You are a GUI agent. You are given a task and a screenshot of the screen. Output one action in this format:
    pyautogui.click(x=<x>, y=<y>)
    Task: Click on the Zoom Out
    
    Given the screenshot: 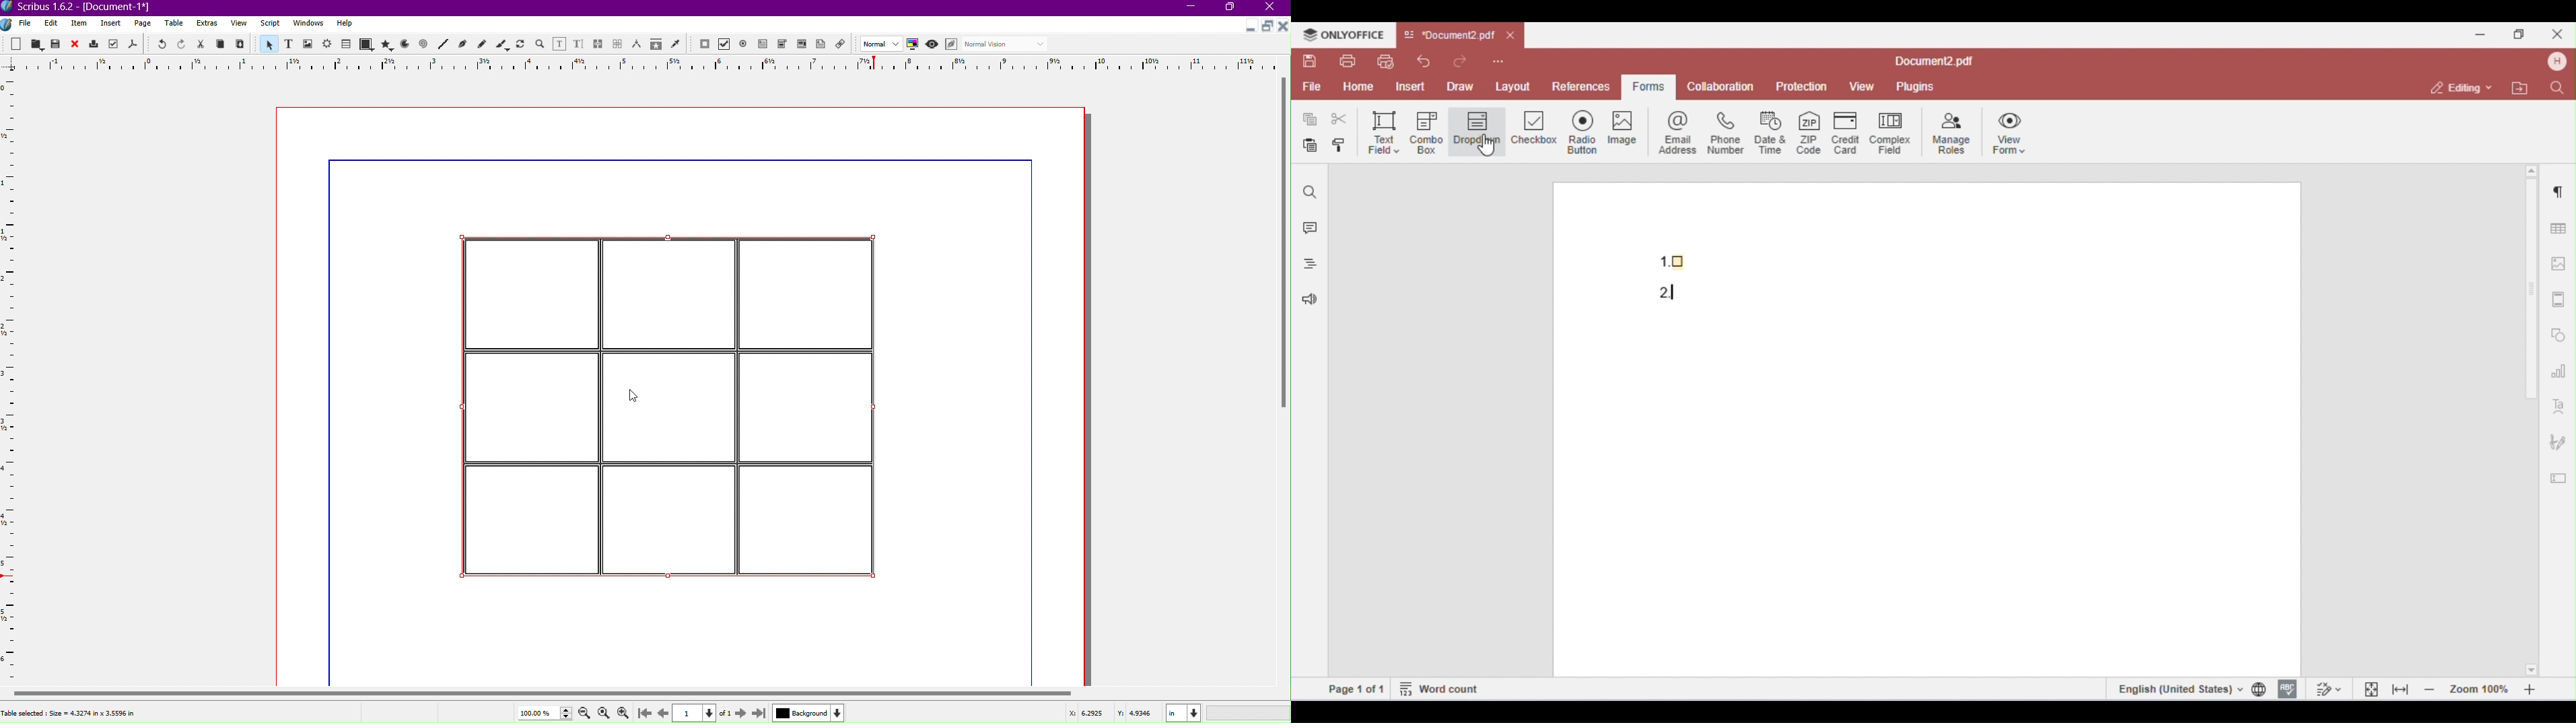 What is the action you would take?
    pyautogui.click(x=582, y=713)
    